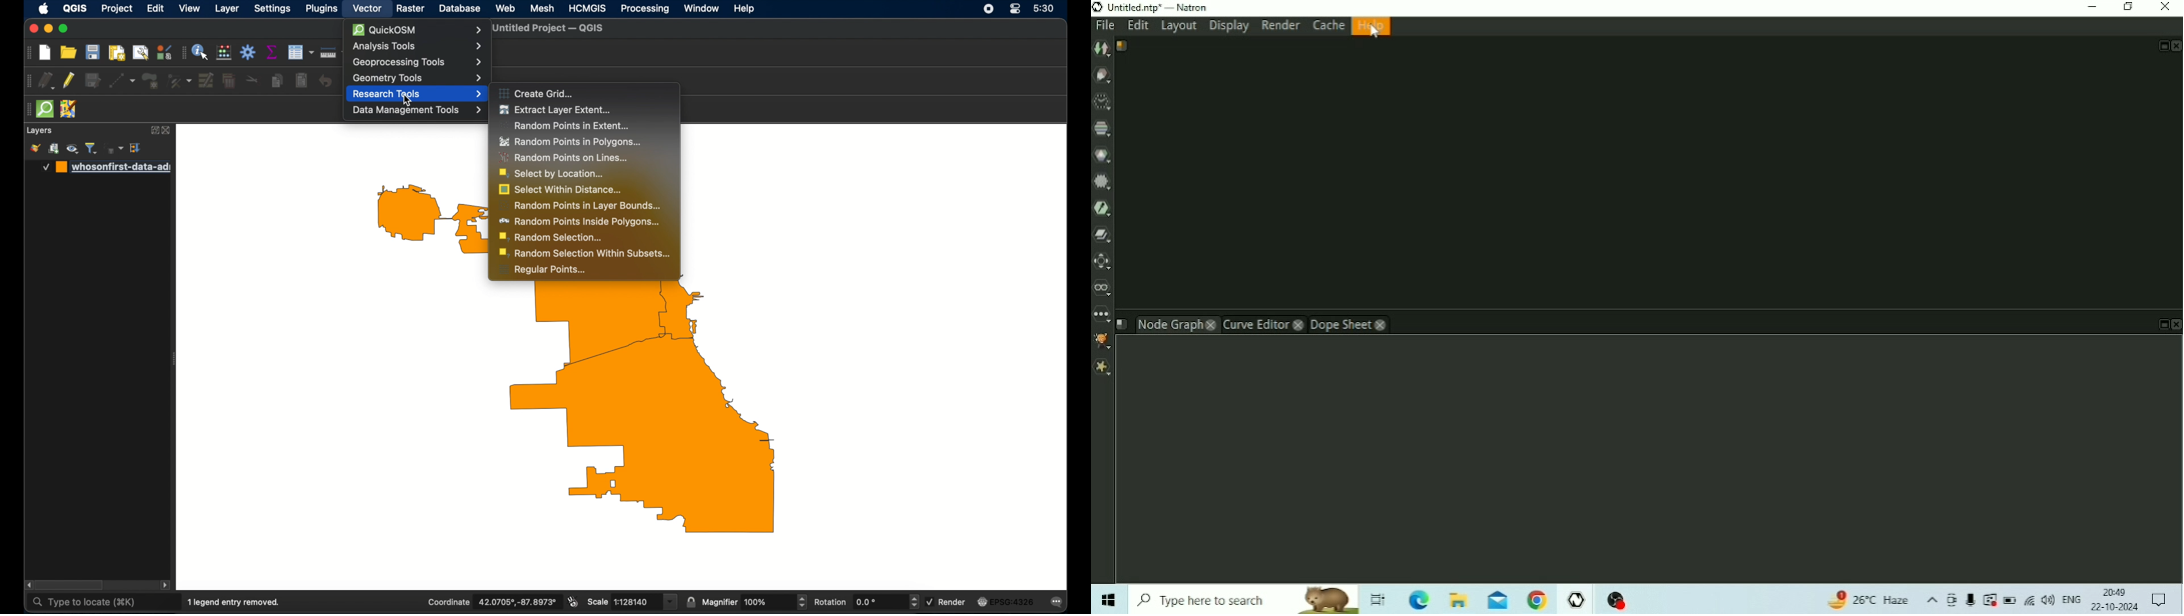  Describe the element at coordinates (551, 28) in the screenshot. I see `untitled project` at that location.